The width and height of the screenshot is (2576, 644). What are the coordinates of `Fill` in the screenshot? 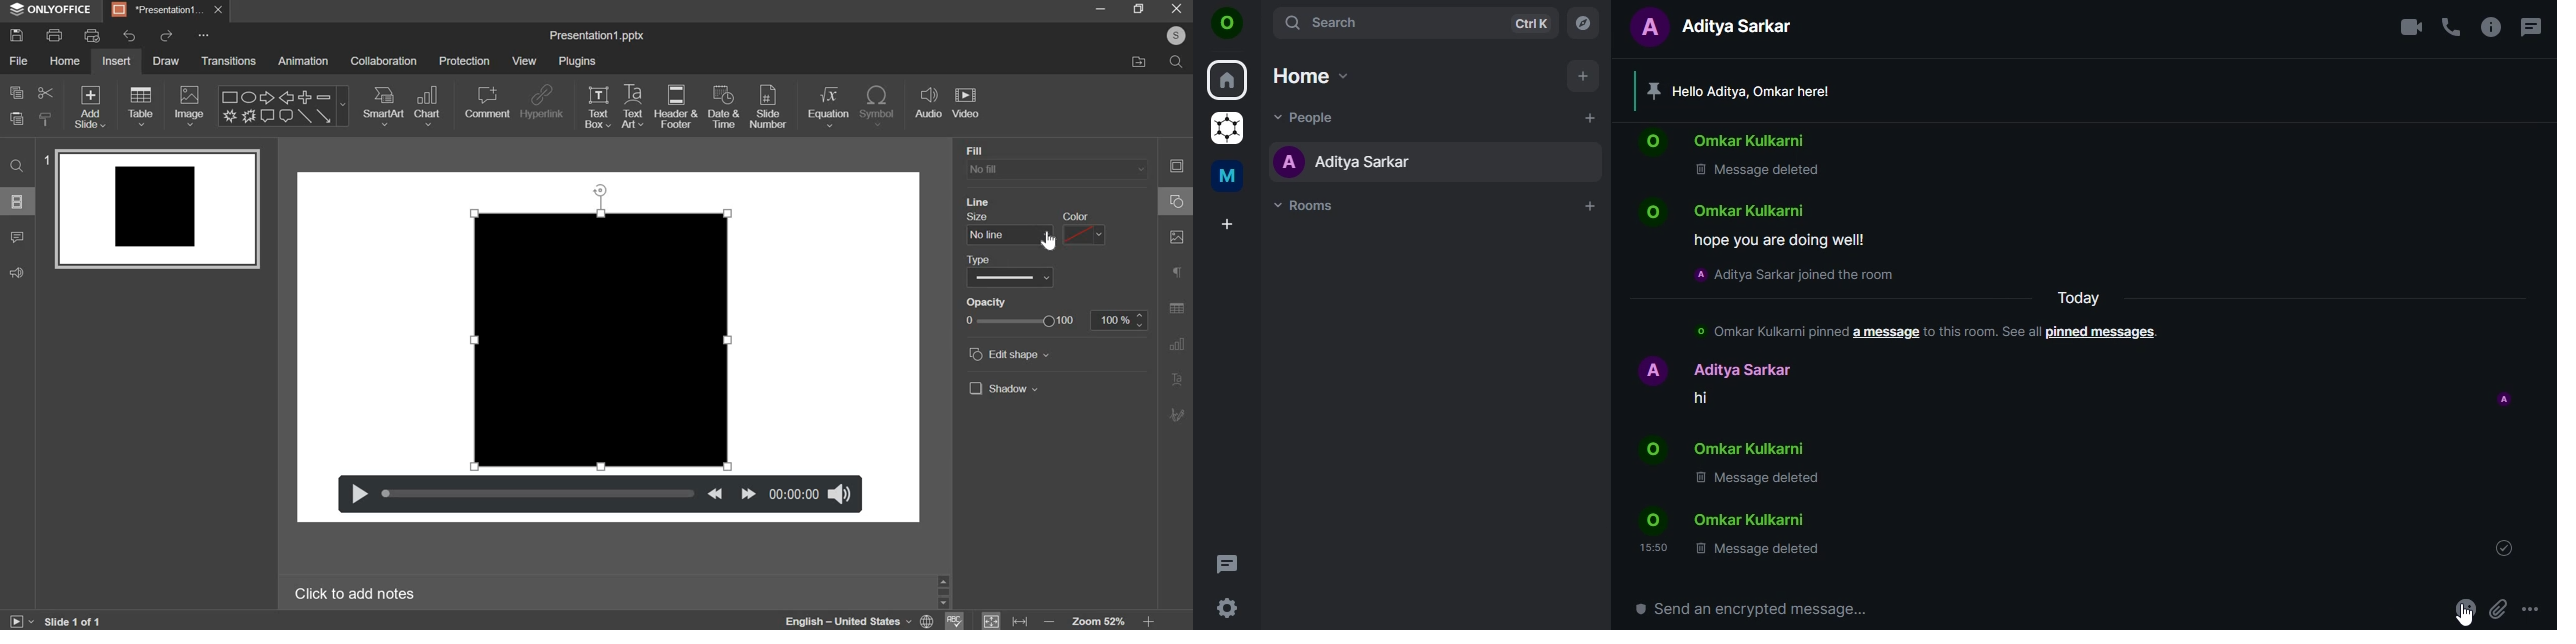 It's located at (979, 148).